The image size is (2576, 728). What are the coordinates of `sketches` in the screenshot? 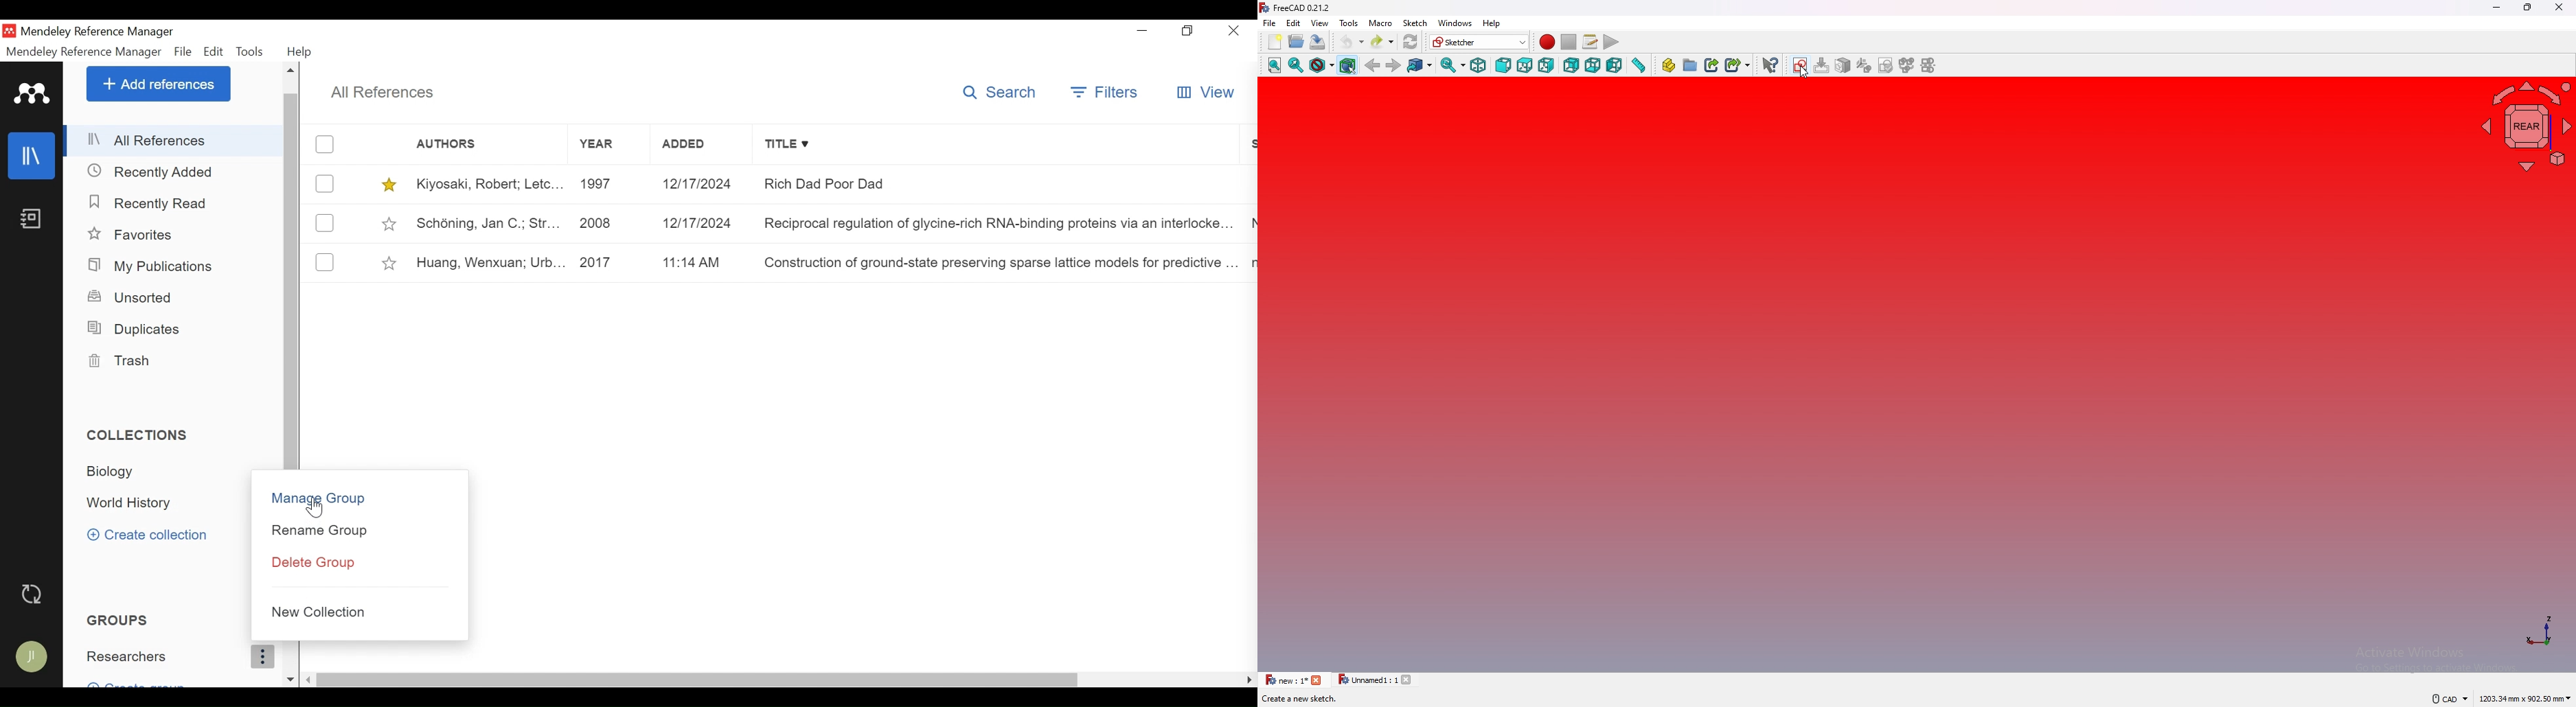 It's located at (1906, 65).